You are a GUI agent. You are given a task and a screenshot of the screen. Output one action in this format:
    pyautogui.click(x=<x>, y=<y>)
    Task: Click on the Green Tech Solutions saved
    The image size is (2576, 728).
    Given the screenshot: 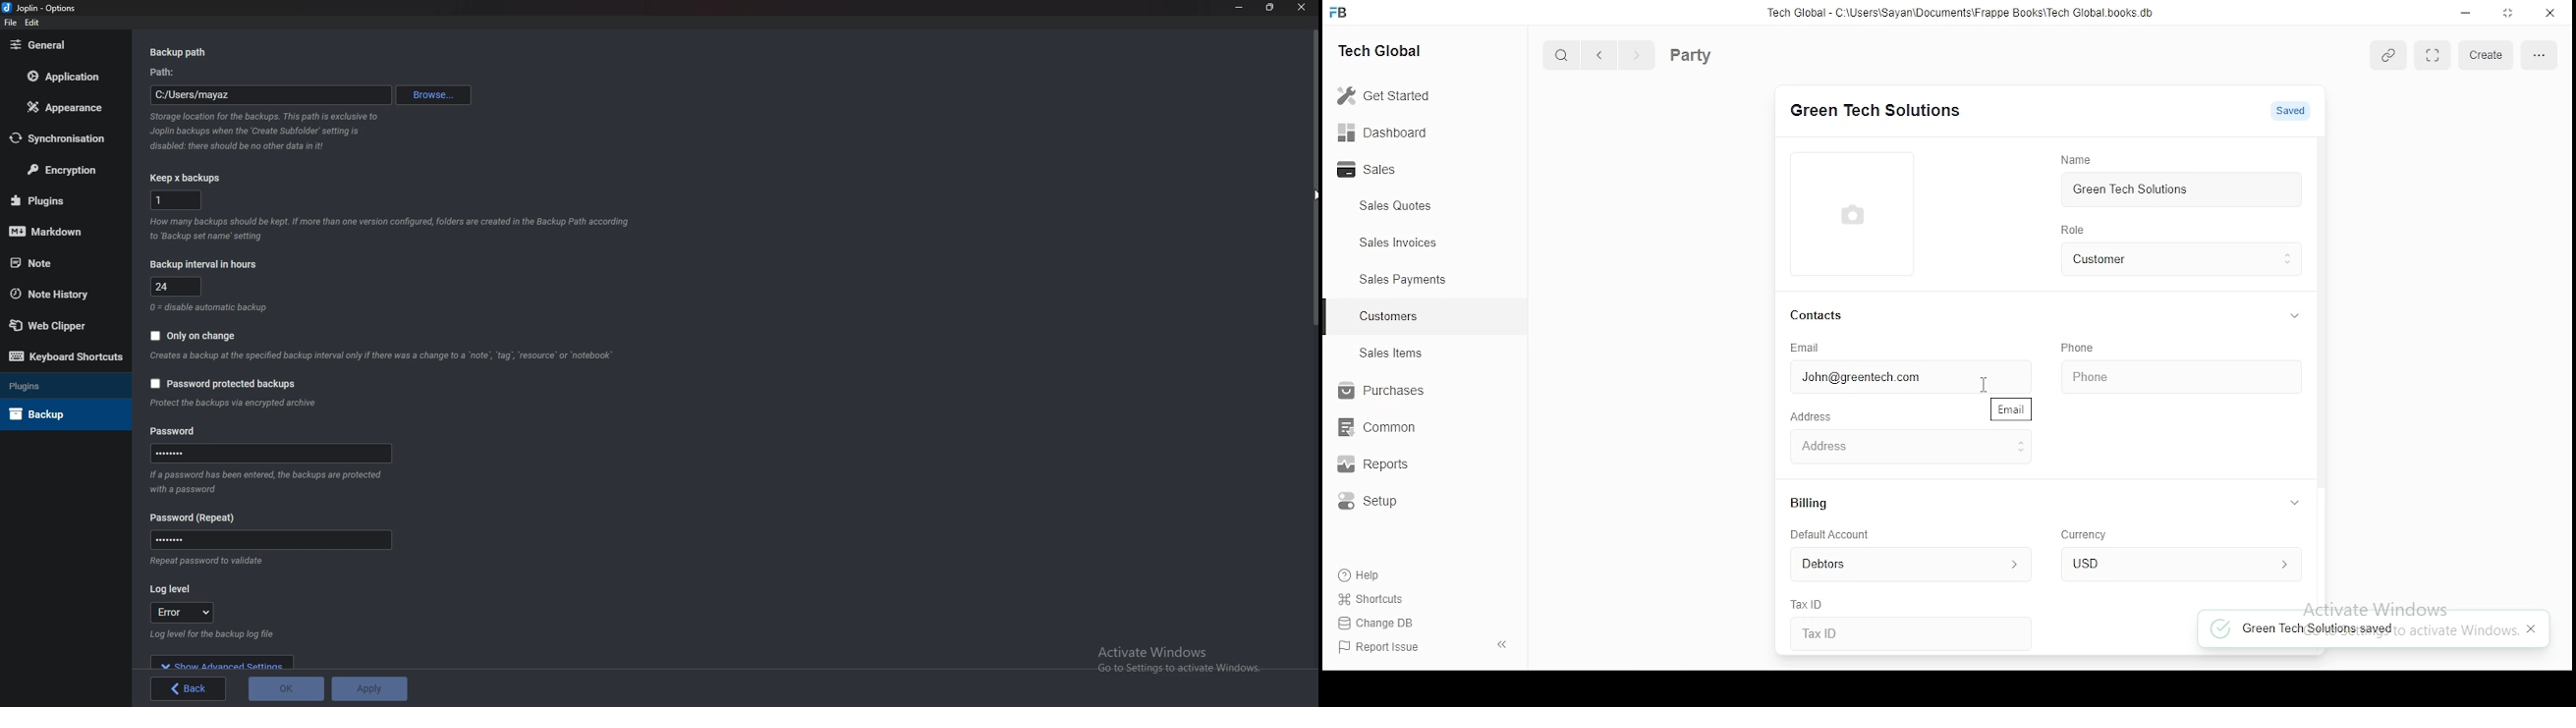 What is the action you would take?
    pyautogui.click(x=2324, y=630)
    